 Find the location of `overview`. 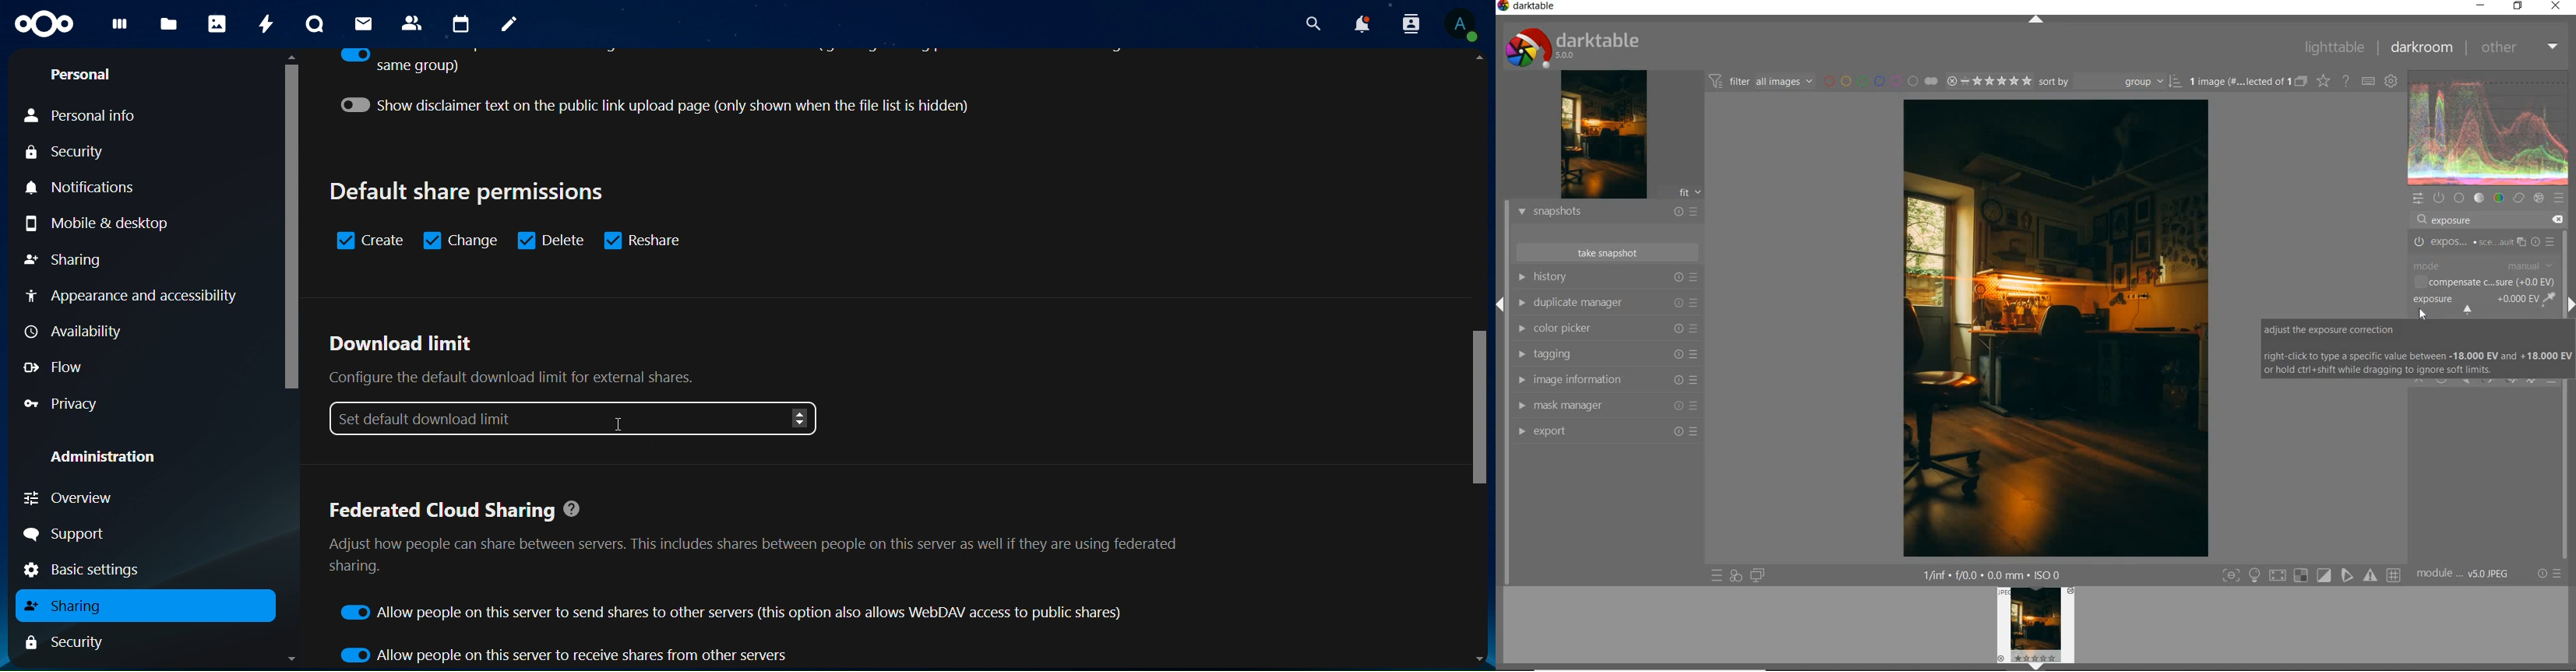

overview is located at coordinates (81, 496).